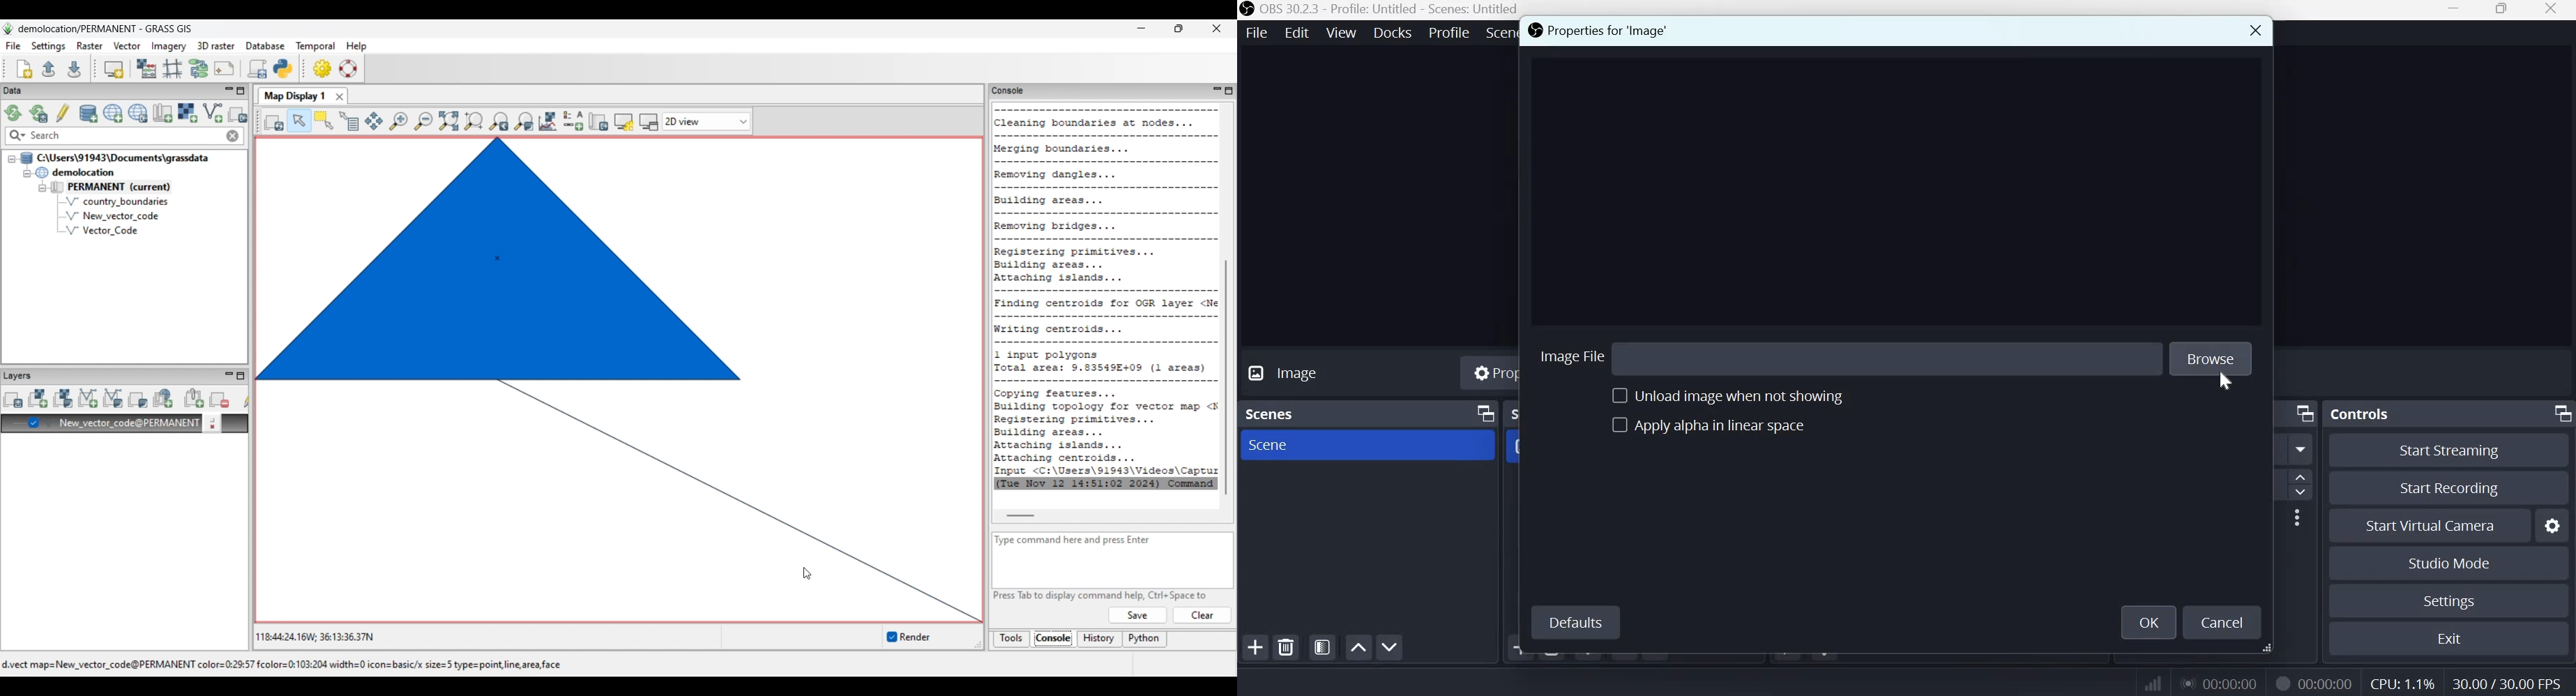  Describe the element at coordinates (2222, 683) in the screenshot. I see `00:00:00` at that location.